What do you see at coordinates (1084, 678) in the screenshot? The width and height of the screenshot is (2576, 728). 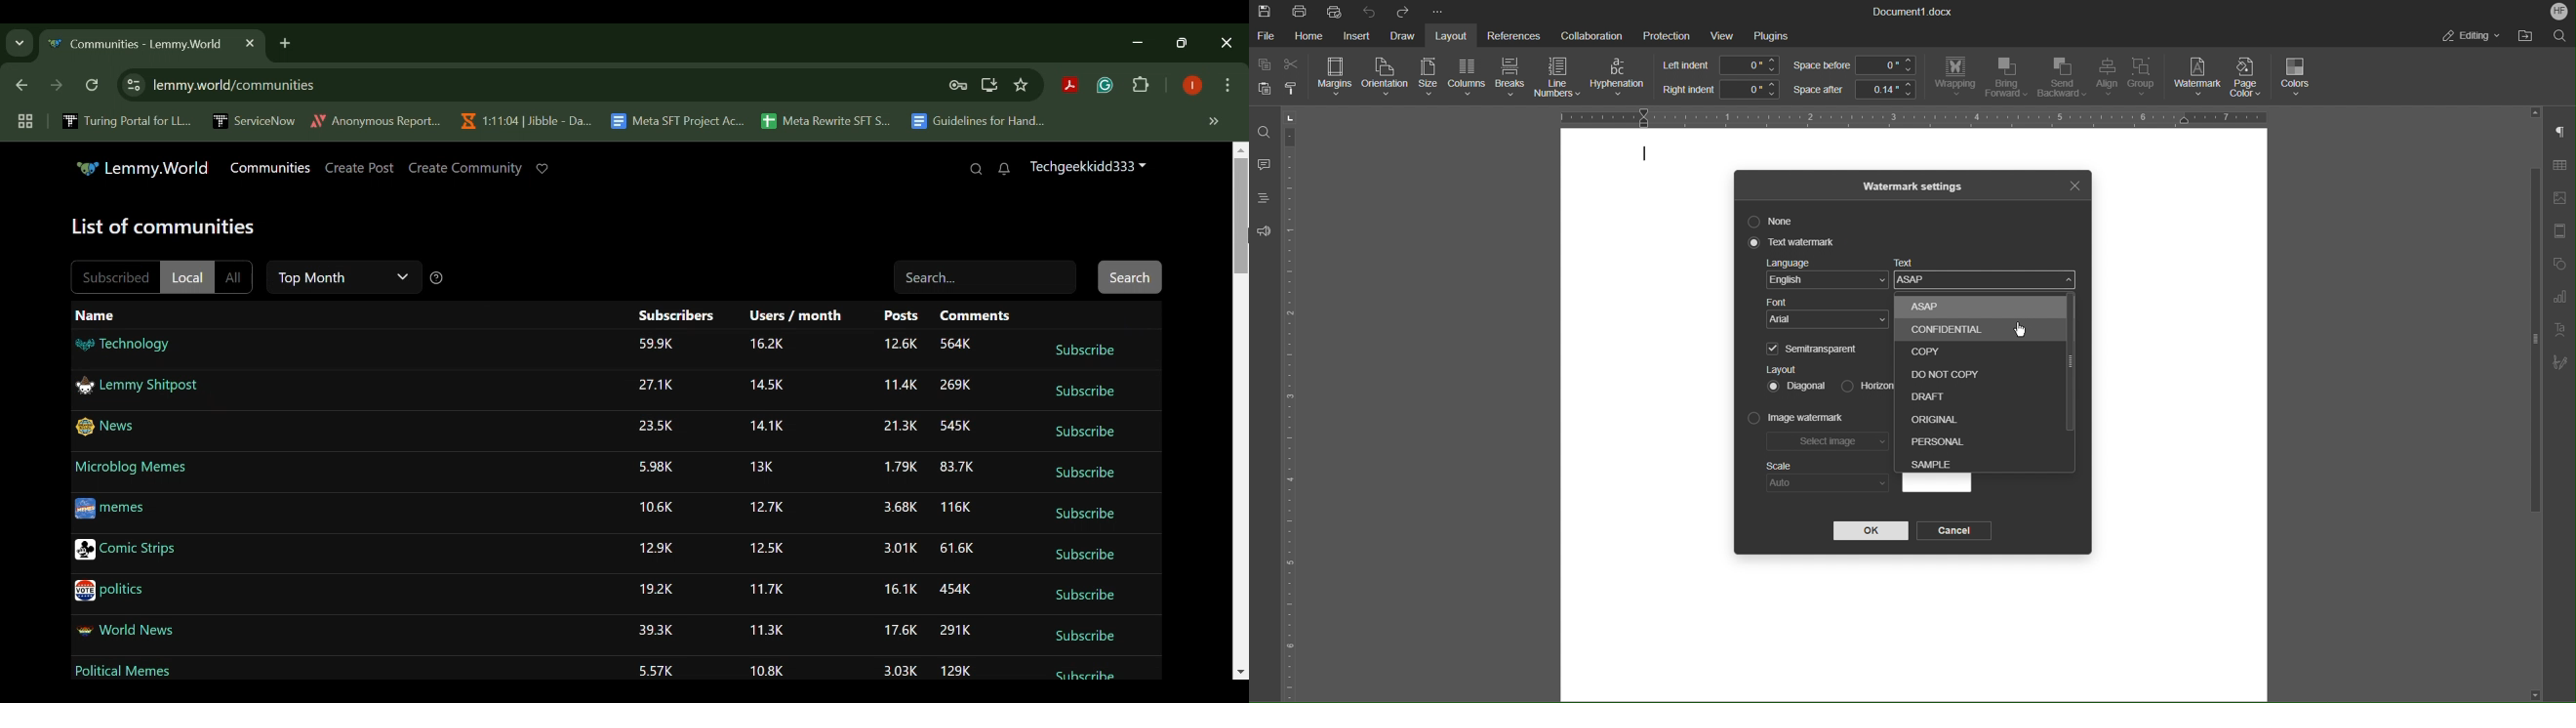 I see `Subscribe` at bounding box center [1084, 678].